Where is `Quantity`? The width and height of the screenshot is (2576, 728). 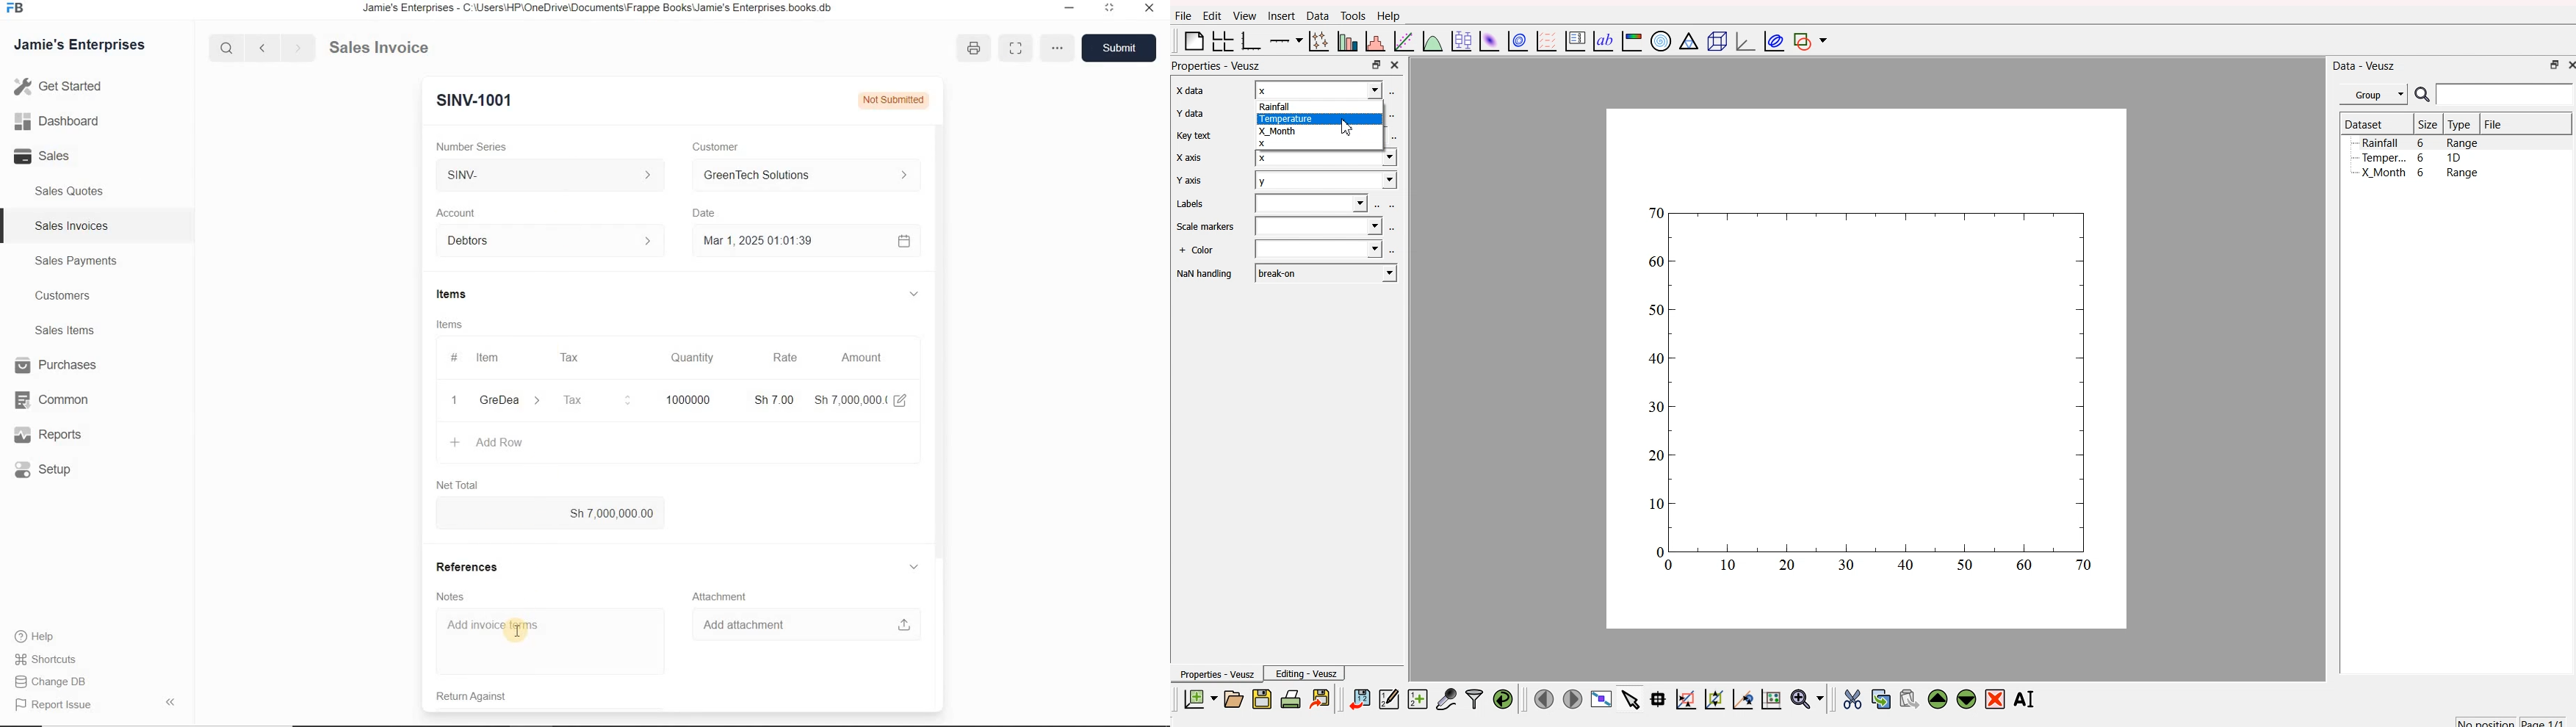
Quantity is located at coordinates (692, 358).